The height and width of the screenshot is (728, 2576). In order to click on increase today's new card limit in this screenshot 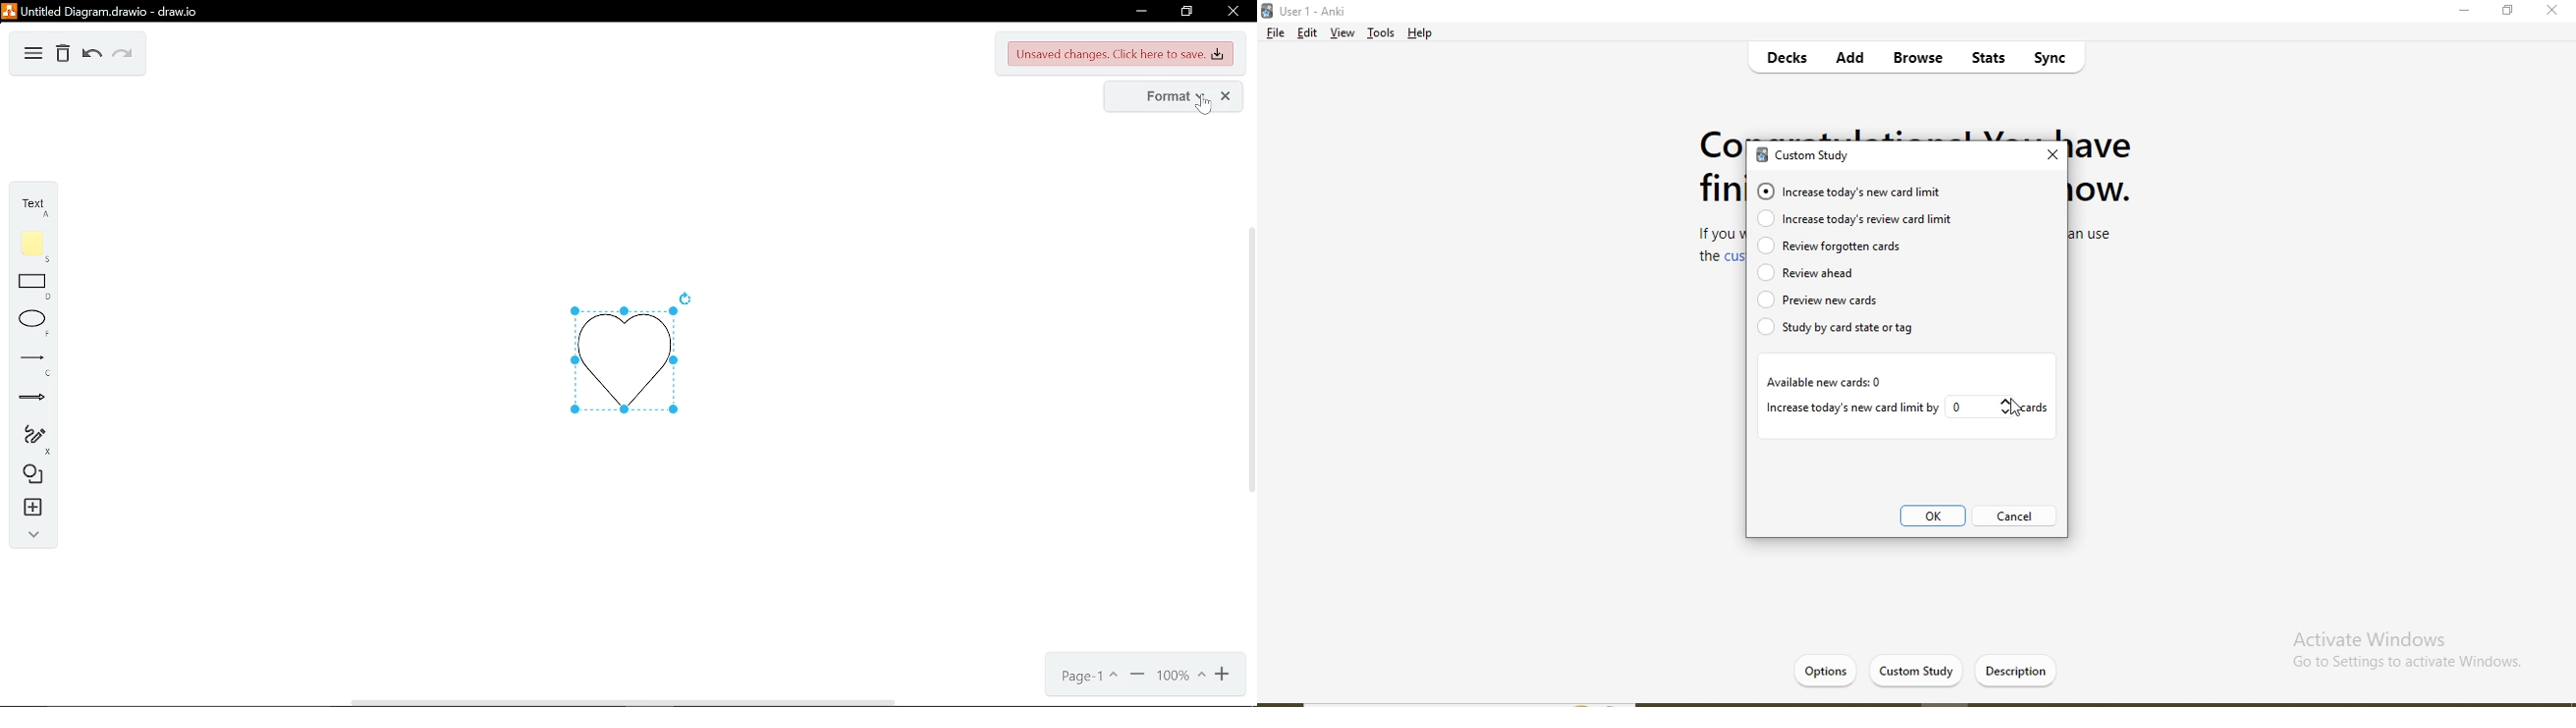, I will do `click(1858, 192)`.